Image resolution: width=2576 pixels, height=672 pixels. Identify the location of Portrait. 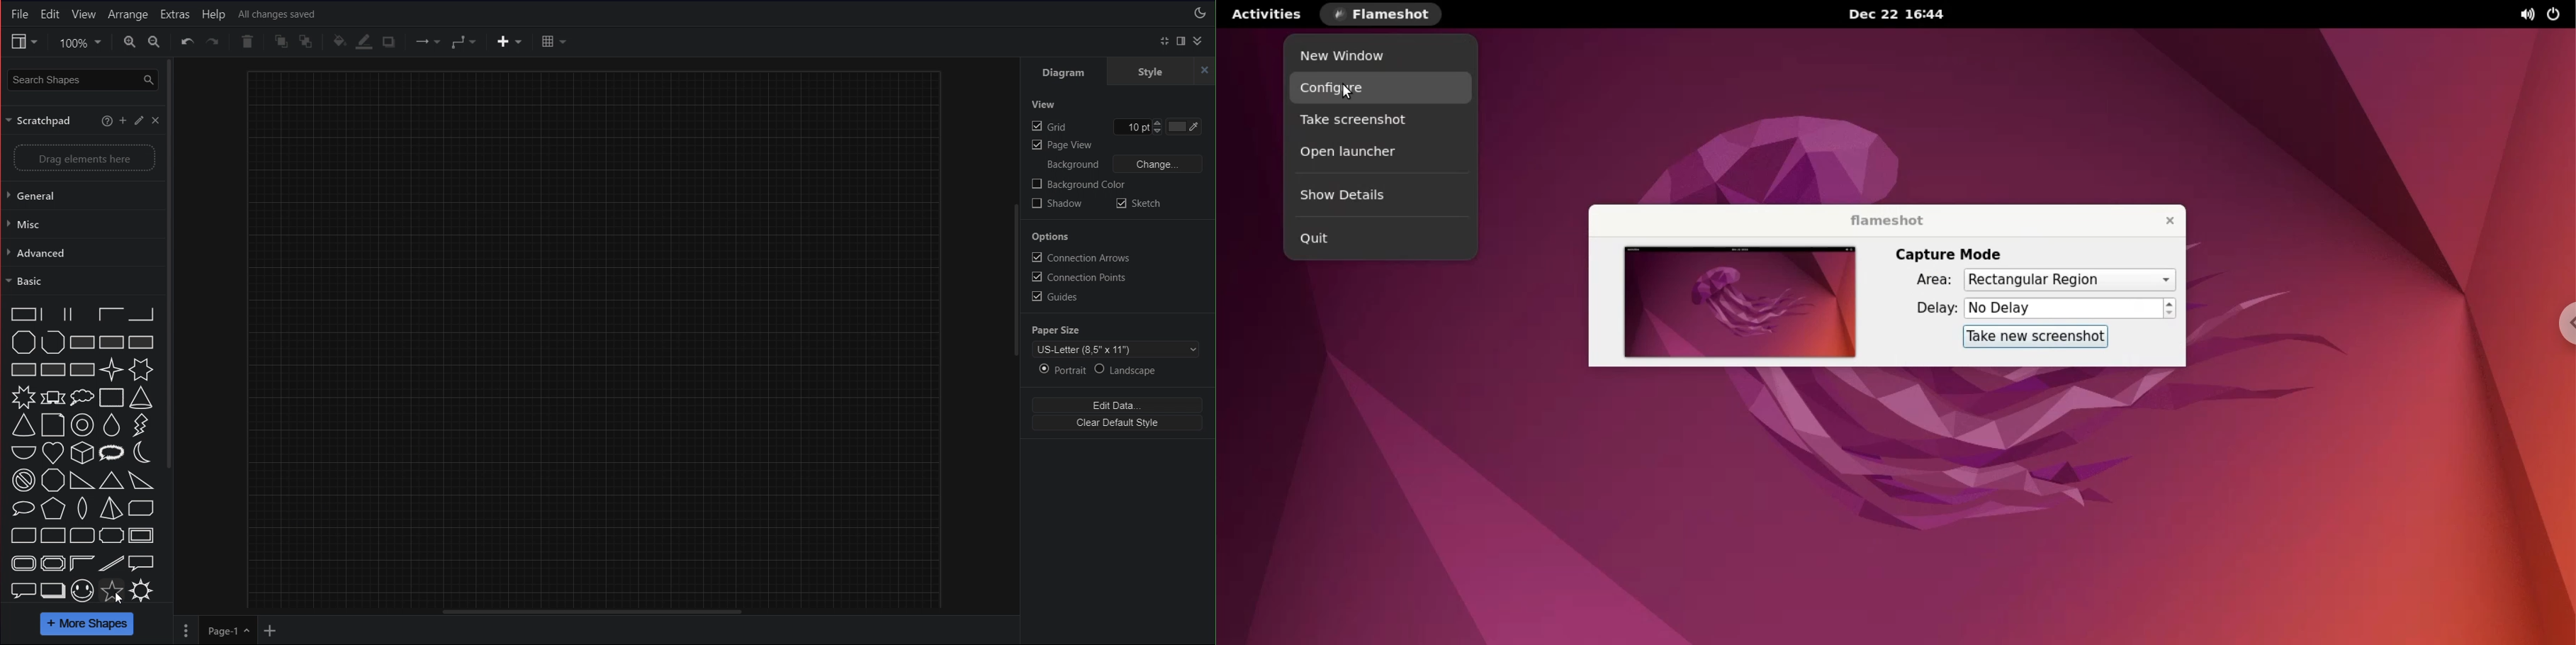
(1062, 369).